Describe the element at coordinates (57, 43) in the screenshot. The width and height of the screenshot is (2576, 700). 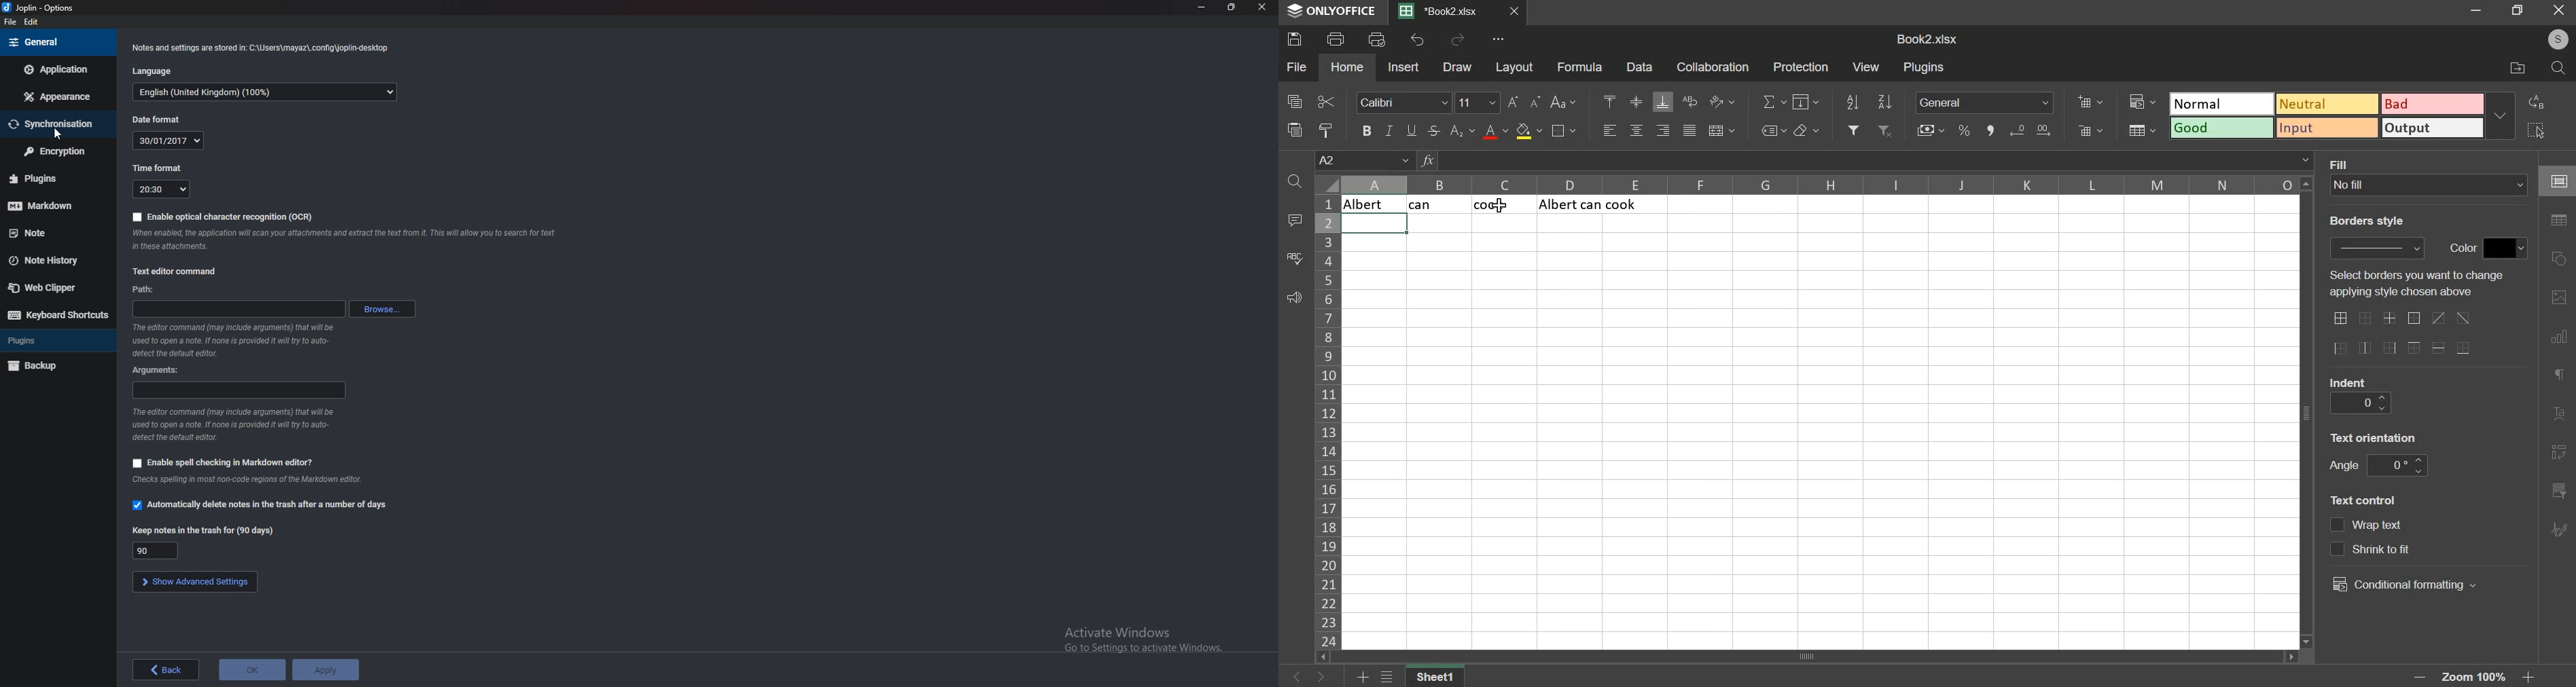
I see `general` at that location.